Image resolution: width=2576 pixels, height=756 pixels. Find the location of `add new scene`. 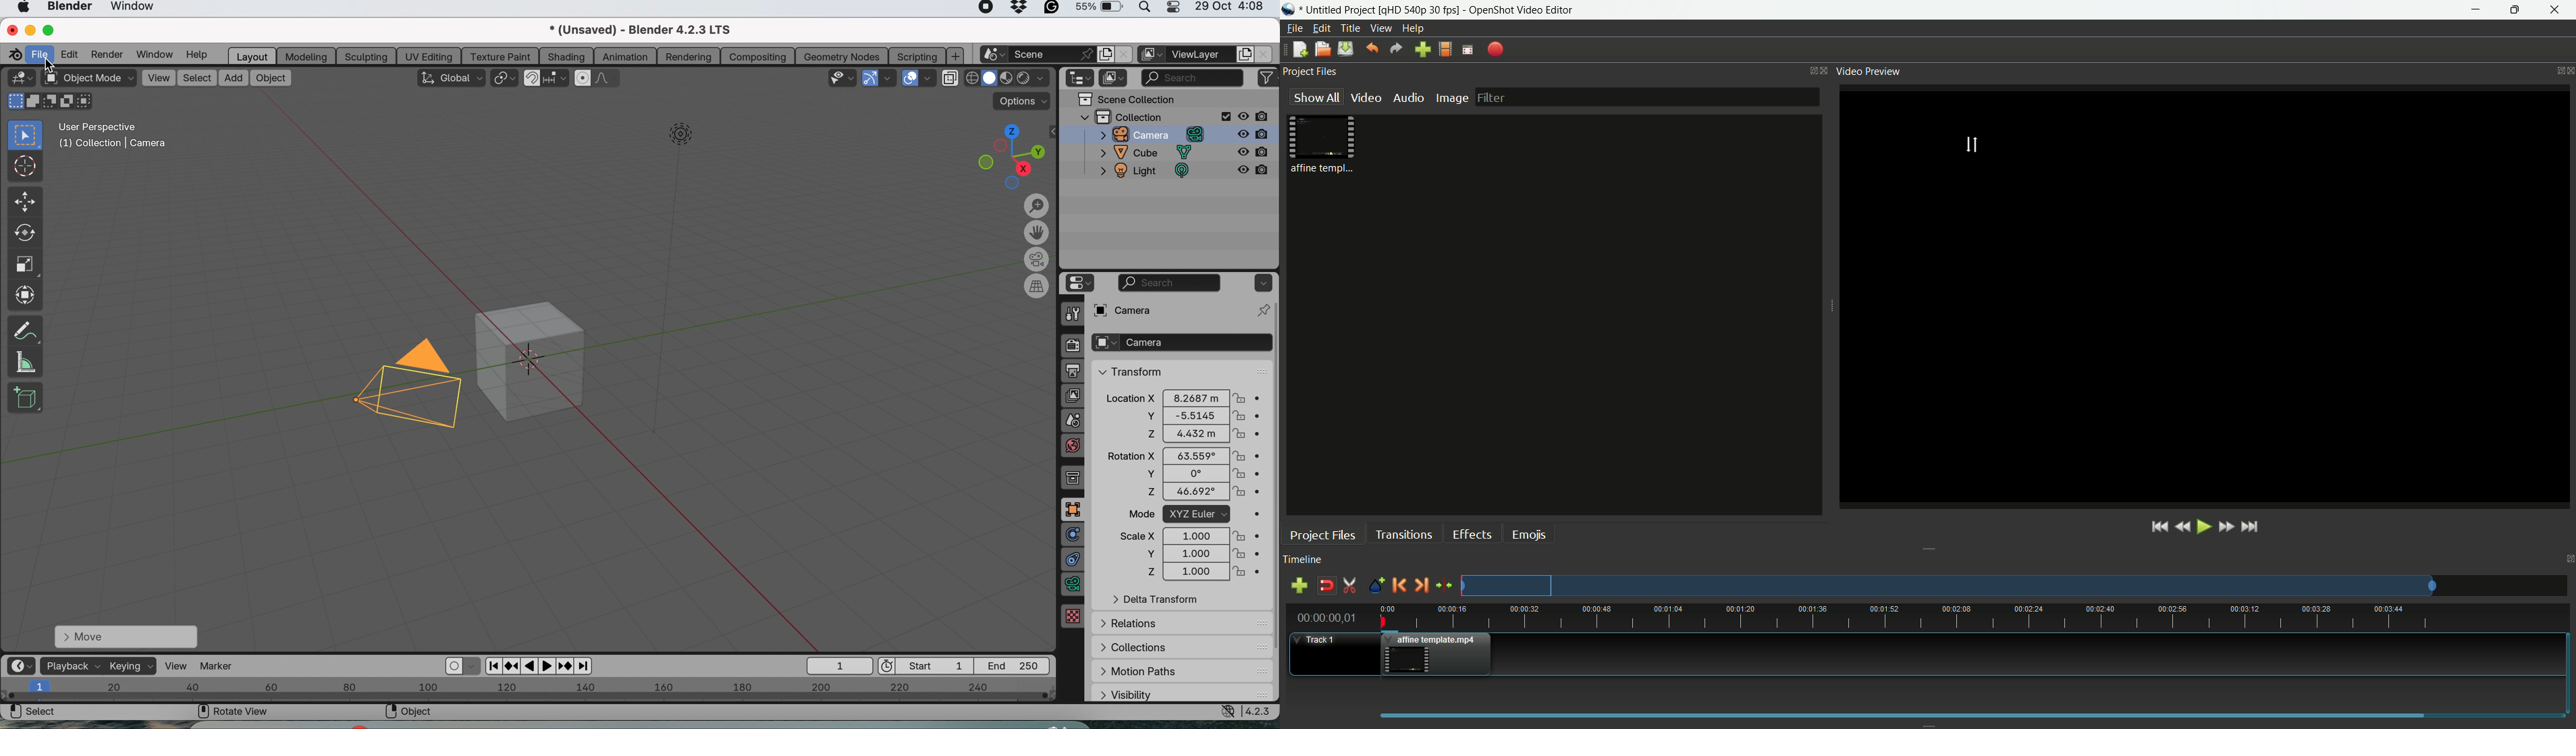

add new scene is located at coordinates (1106, 55).